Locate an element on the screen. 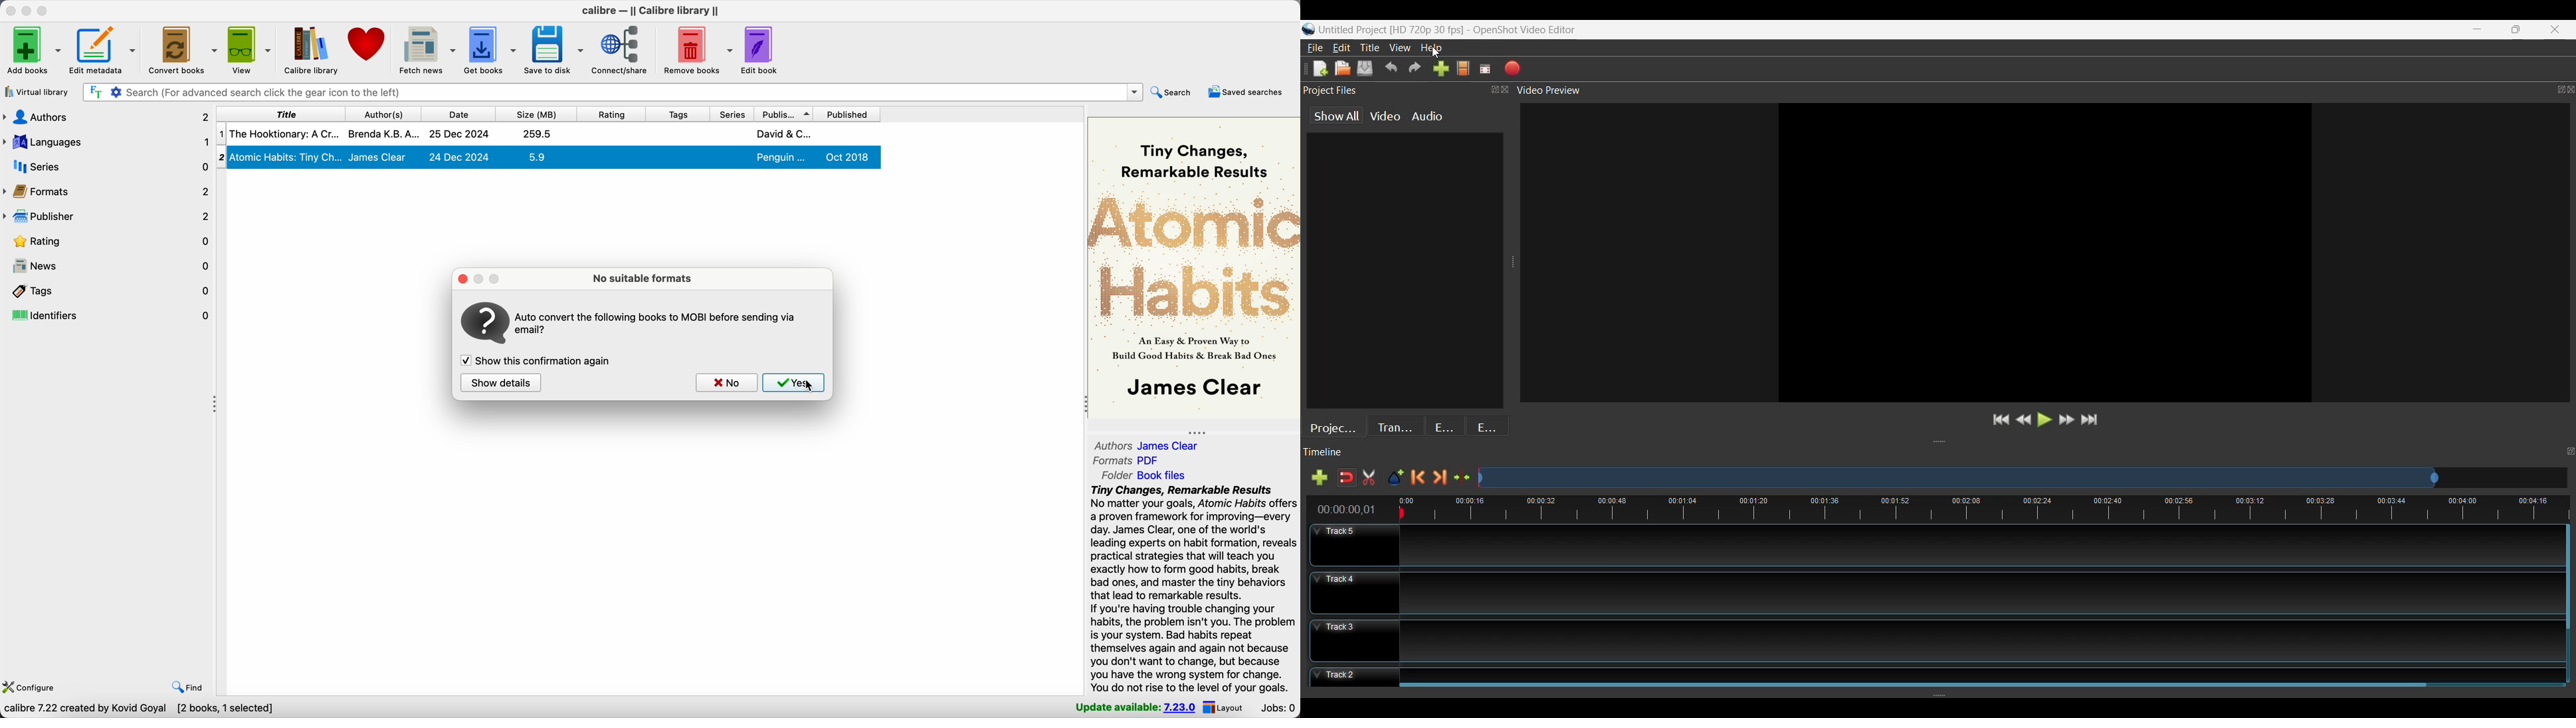 This screenshot has height=728, width=2576. fetch news is located at coordinates (428, 50).